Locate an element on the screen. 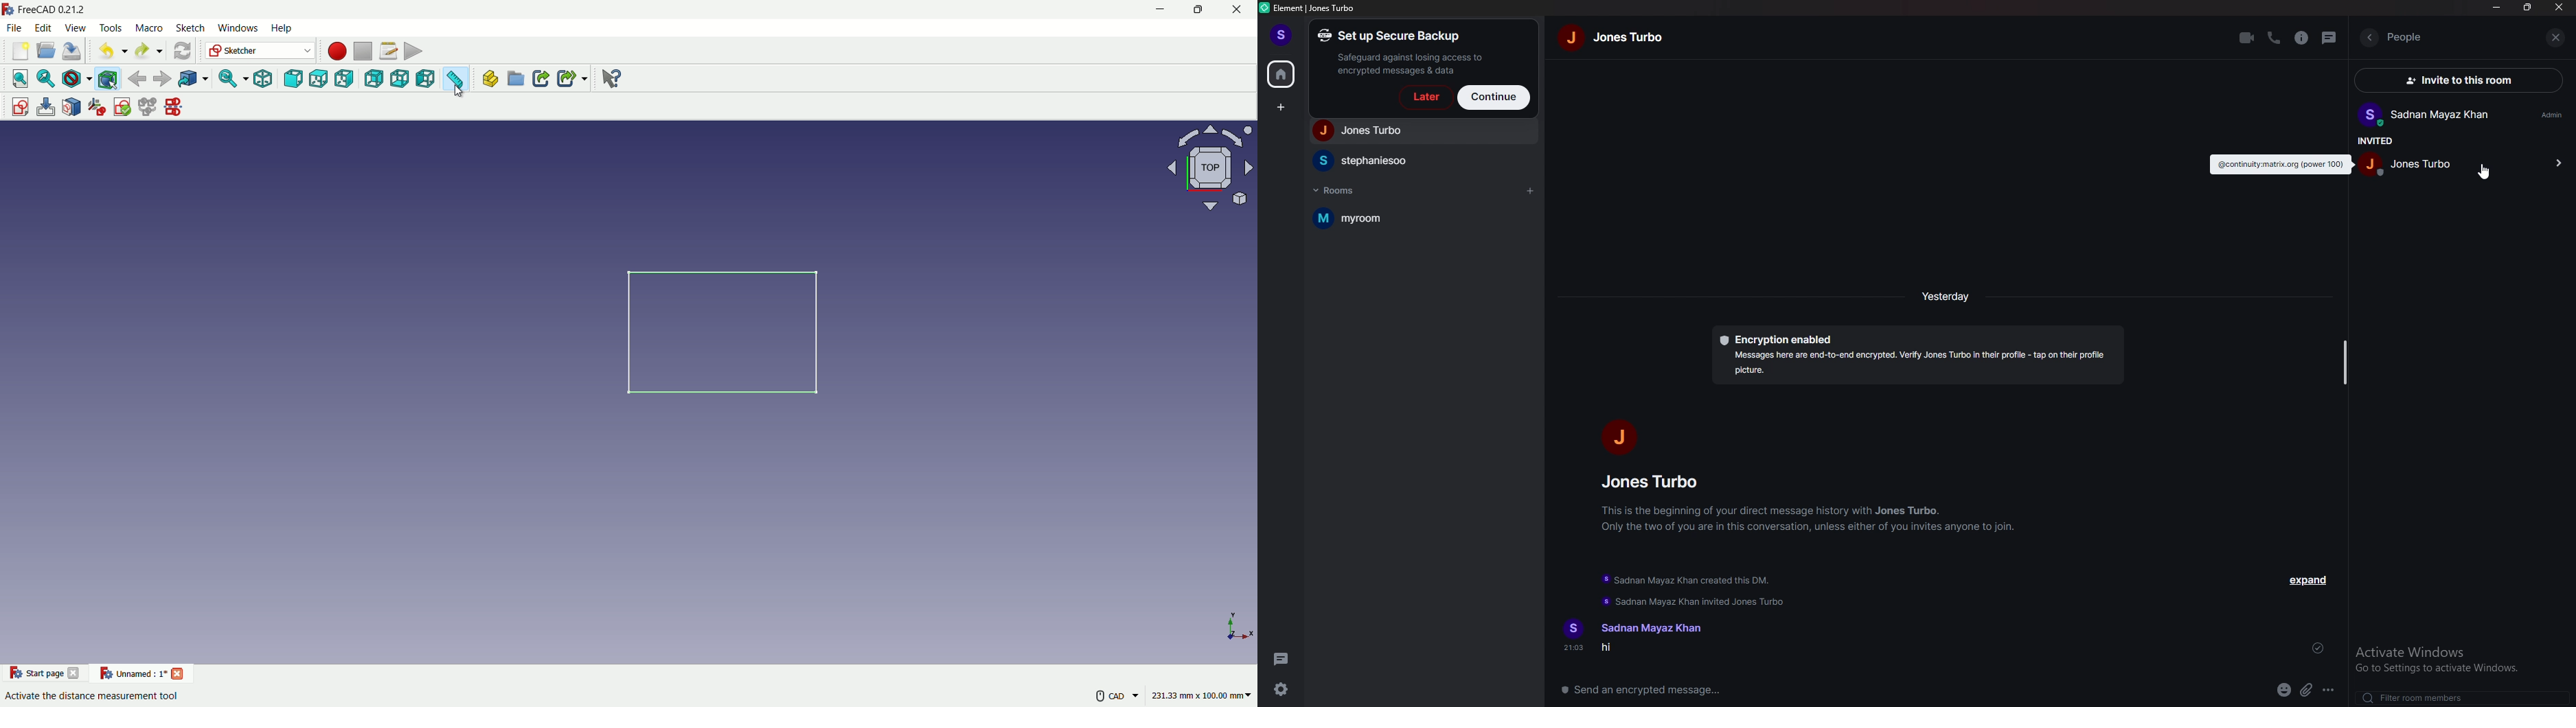  macro is located at coordinates (148, 28).